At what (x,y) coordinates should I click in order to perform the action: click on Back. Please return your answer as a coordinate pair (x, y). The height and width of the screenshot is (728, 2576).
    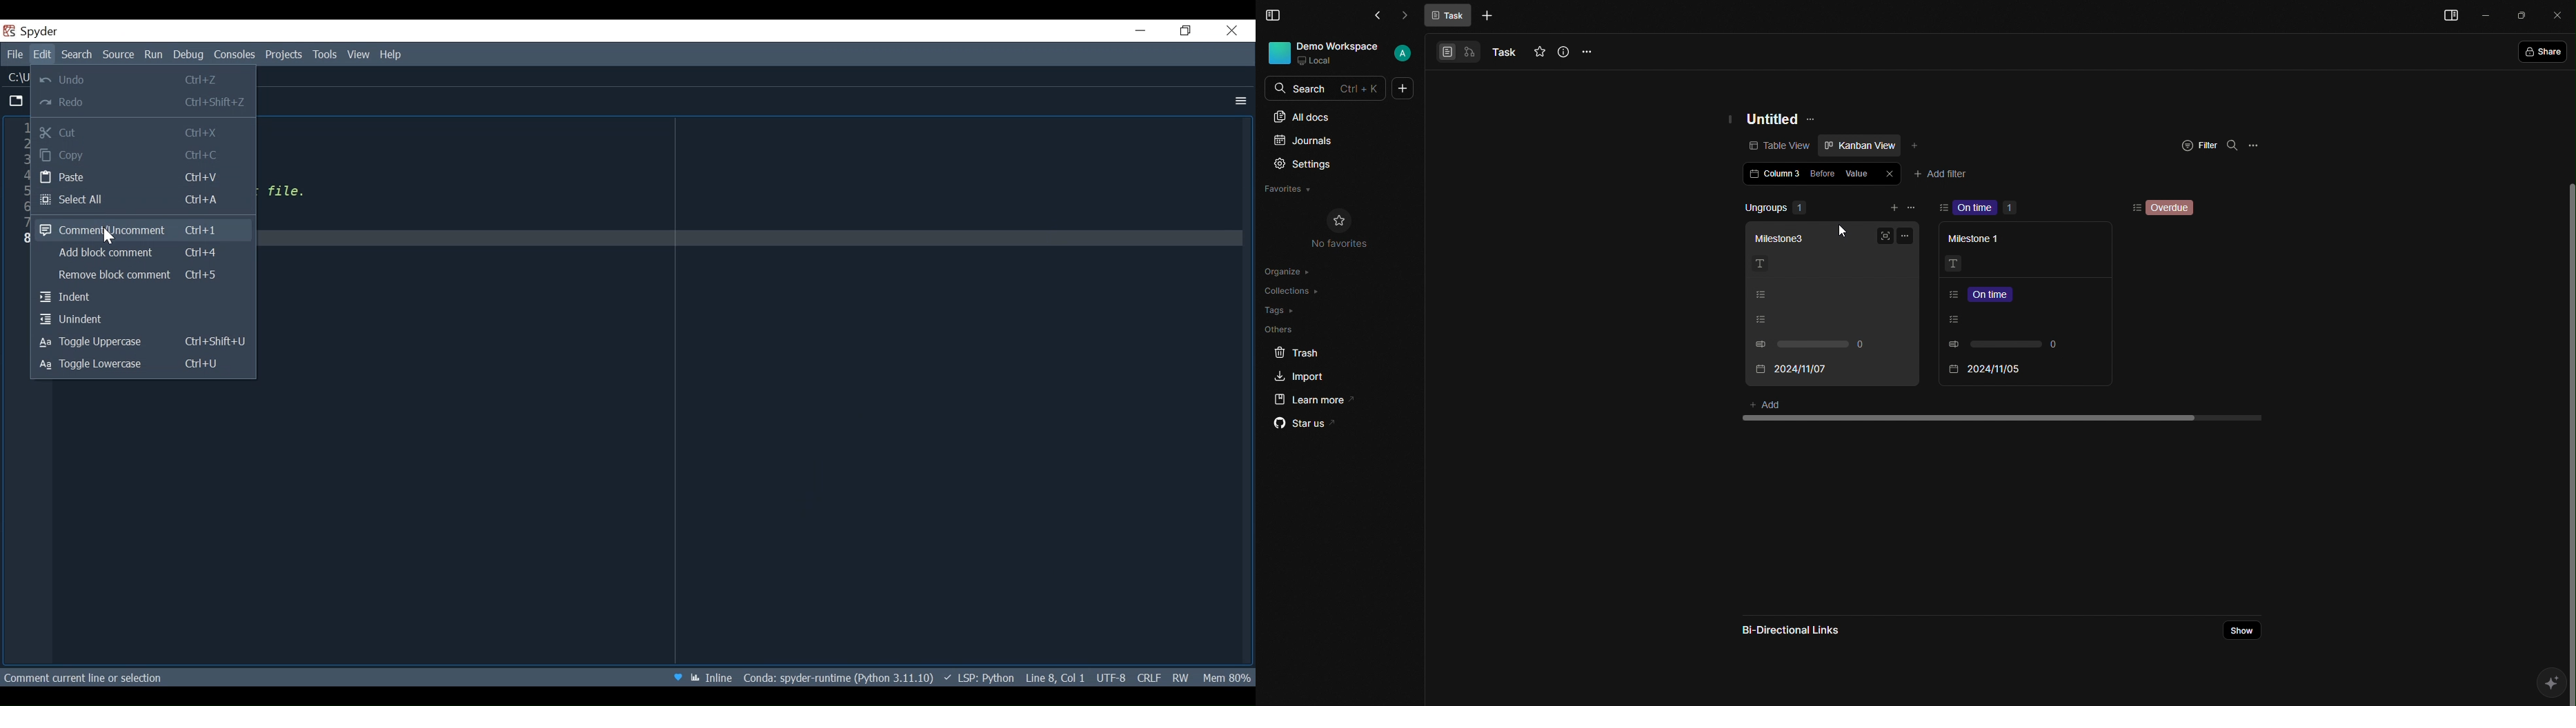
    Looking at the image, I should click on (1382, 14).